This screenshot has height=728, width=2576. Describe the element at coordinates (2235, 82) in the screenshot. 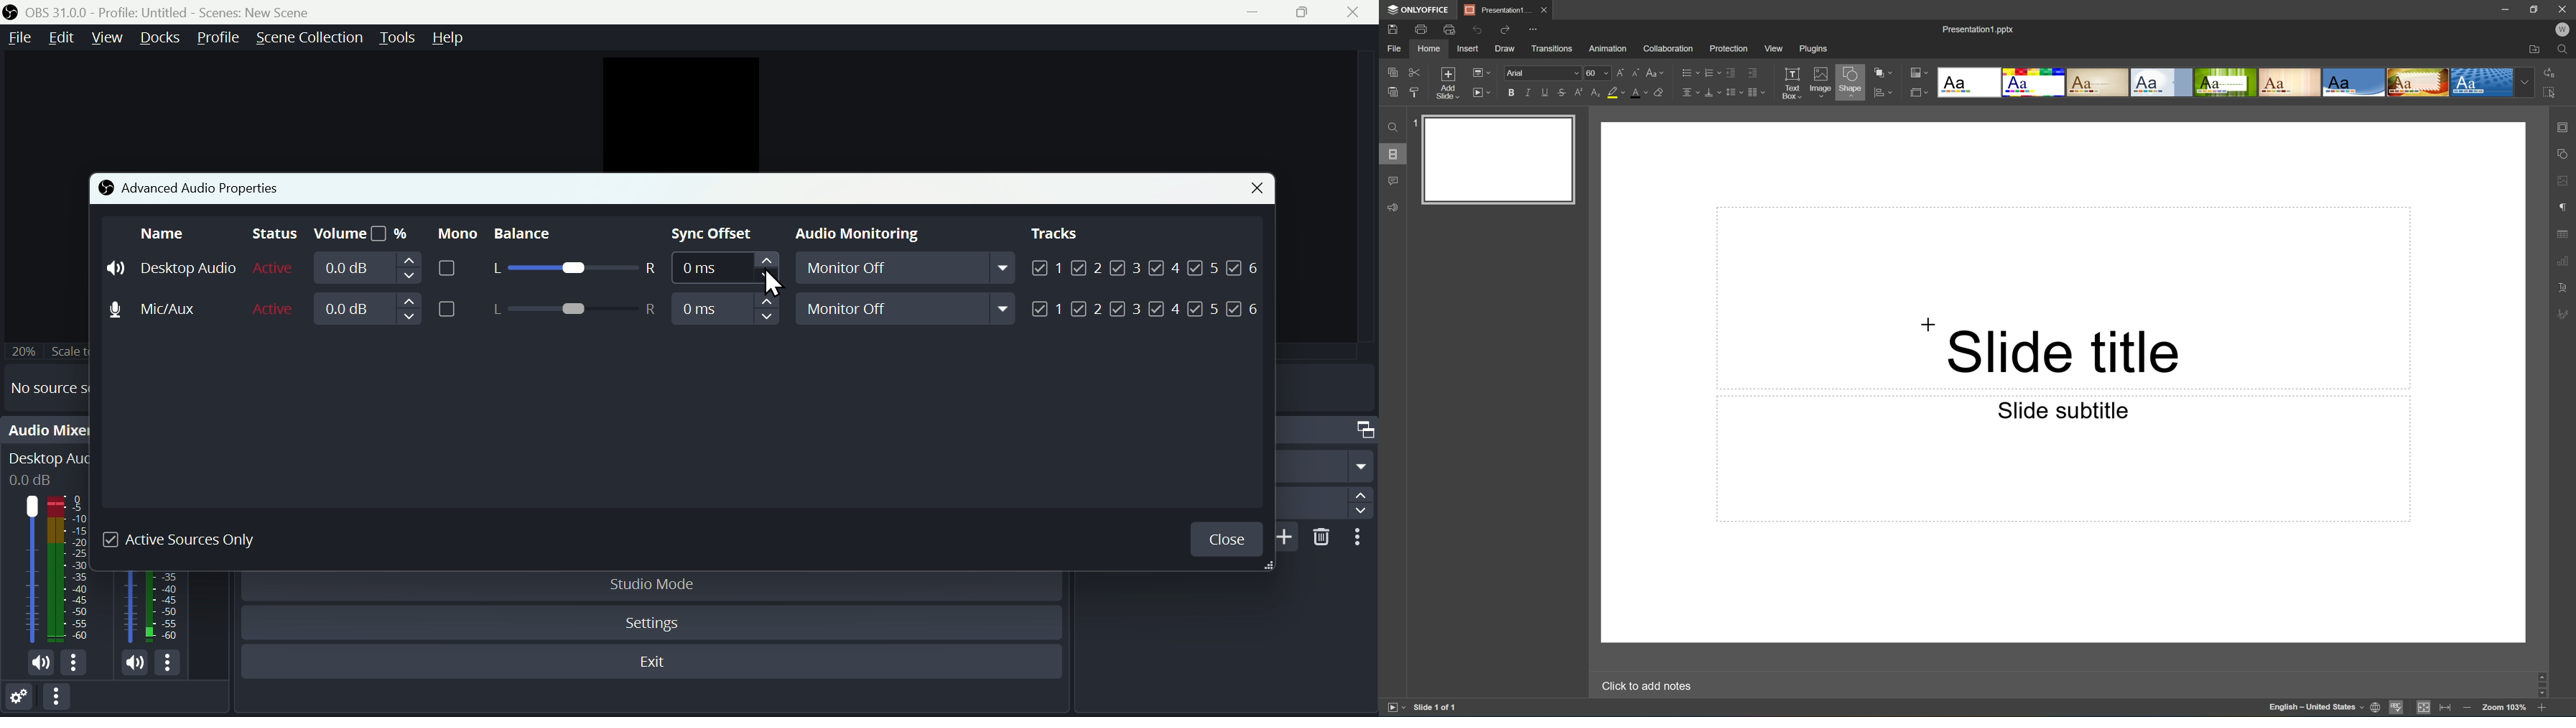

I see `Type of slides` at that location.